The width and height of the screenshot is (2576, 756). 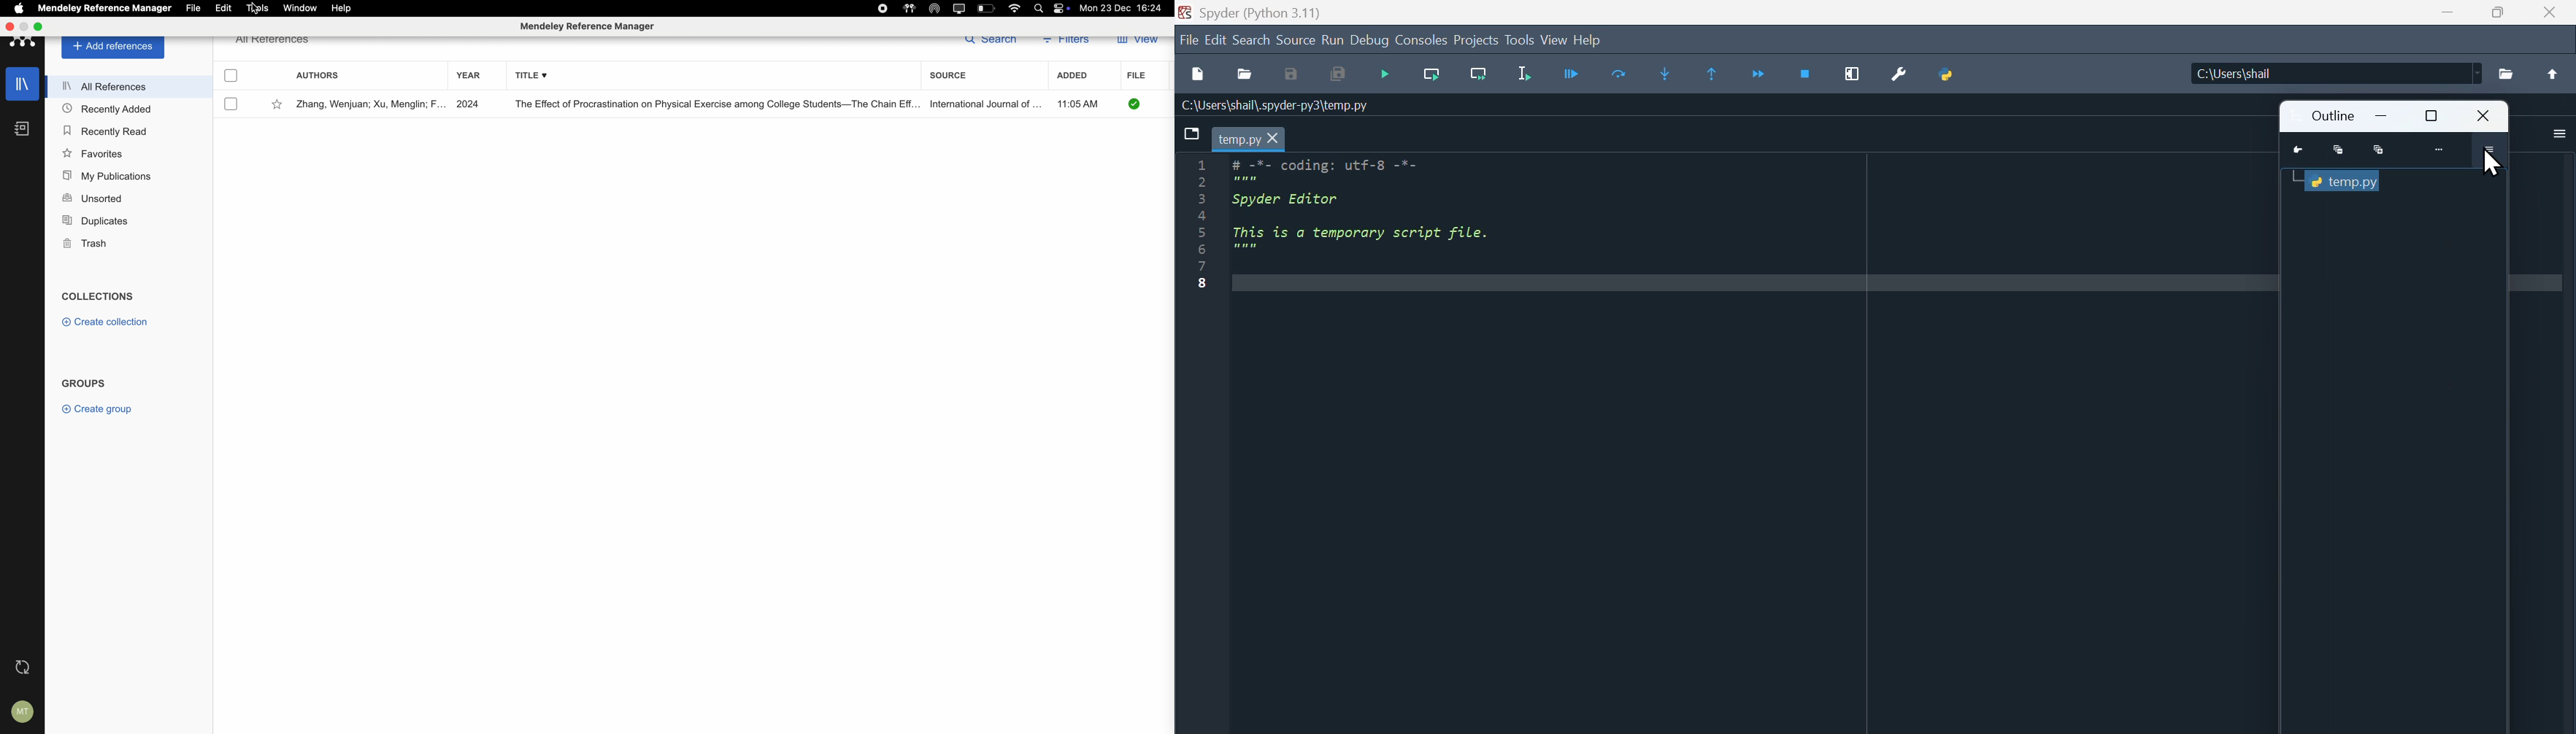 I want to click on Start debugging, so click(x=1385, y=74).